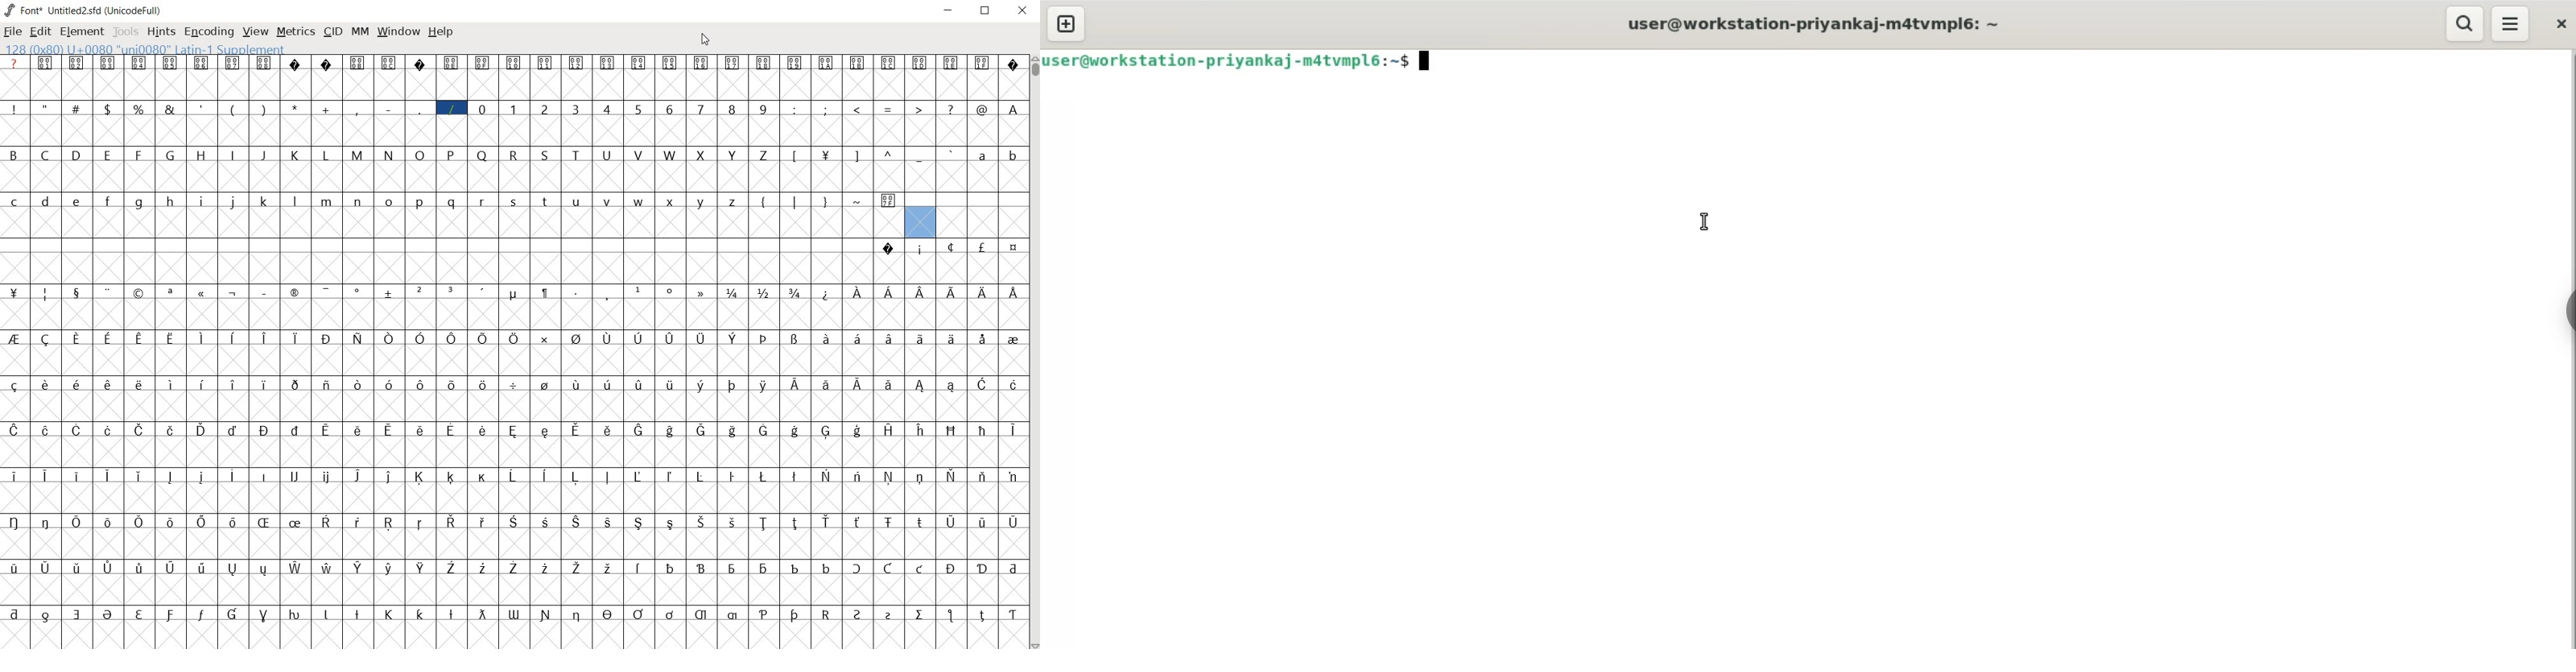 Image resolution: width=2576 pixels, height=672 pixels. Describe the element at coordinates (263, 109) in the screenshot. I see `glyph` at that location.